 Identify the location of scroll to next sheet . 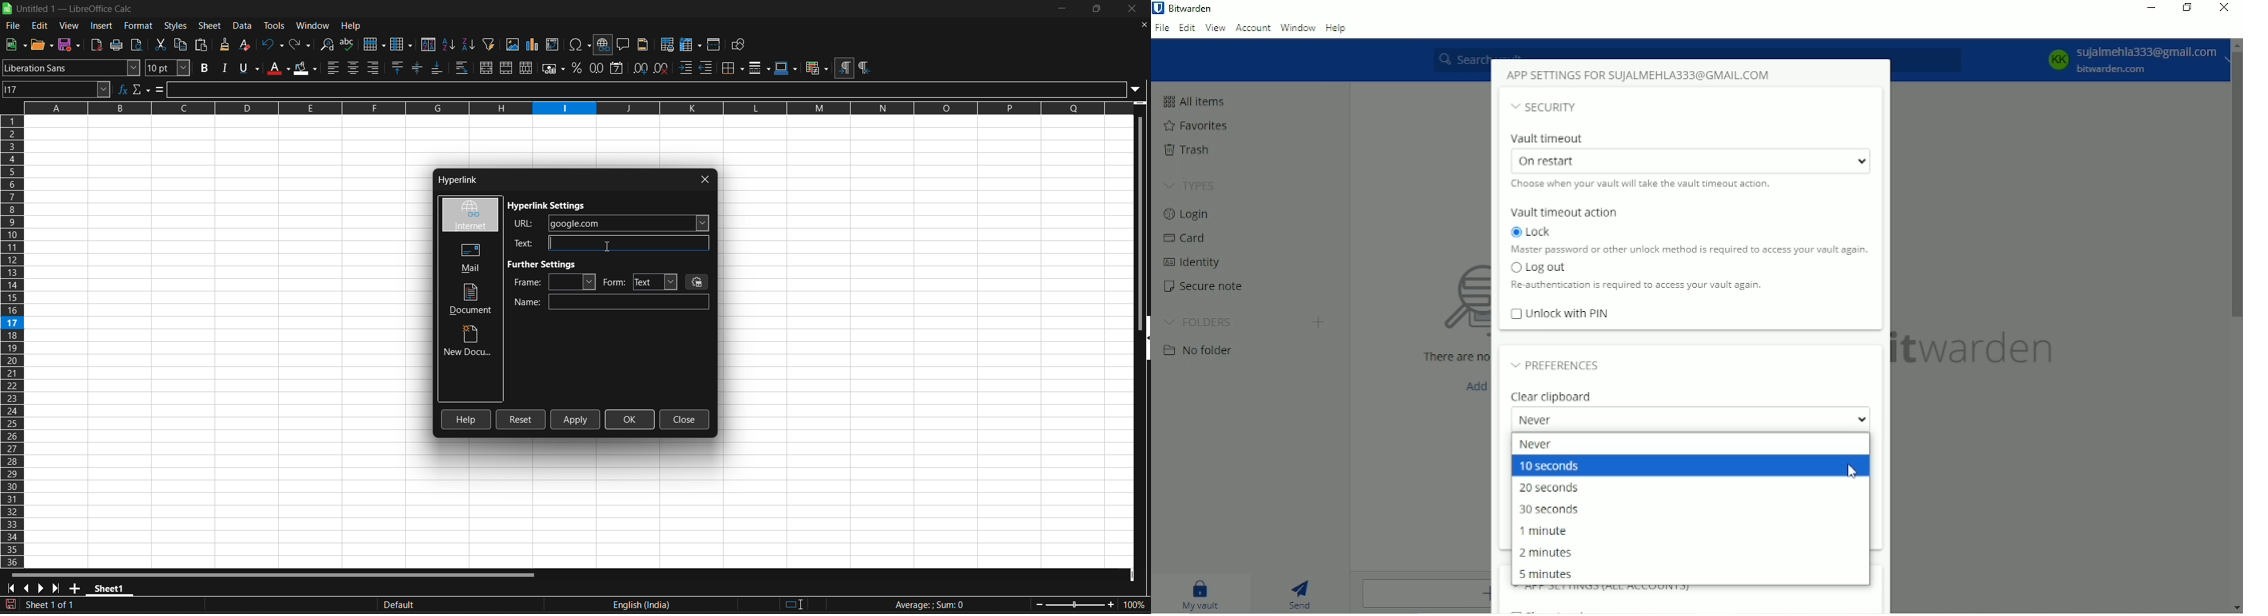
(40, 589).